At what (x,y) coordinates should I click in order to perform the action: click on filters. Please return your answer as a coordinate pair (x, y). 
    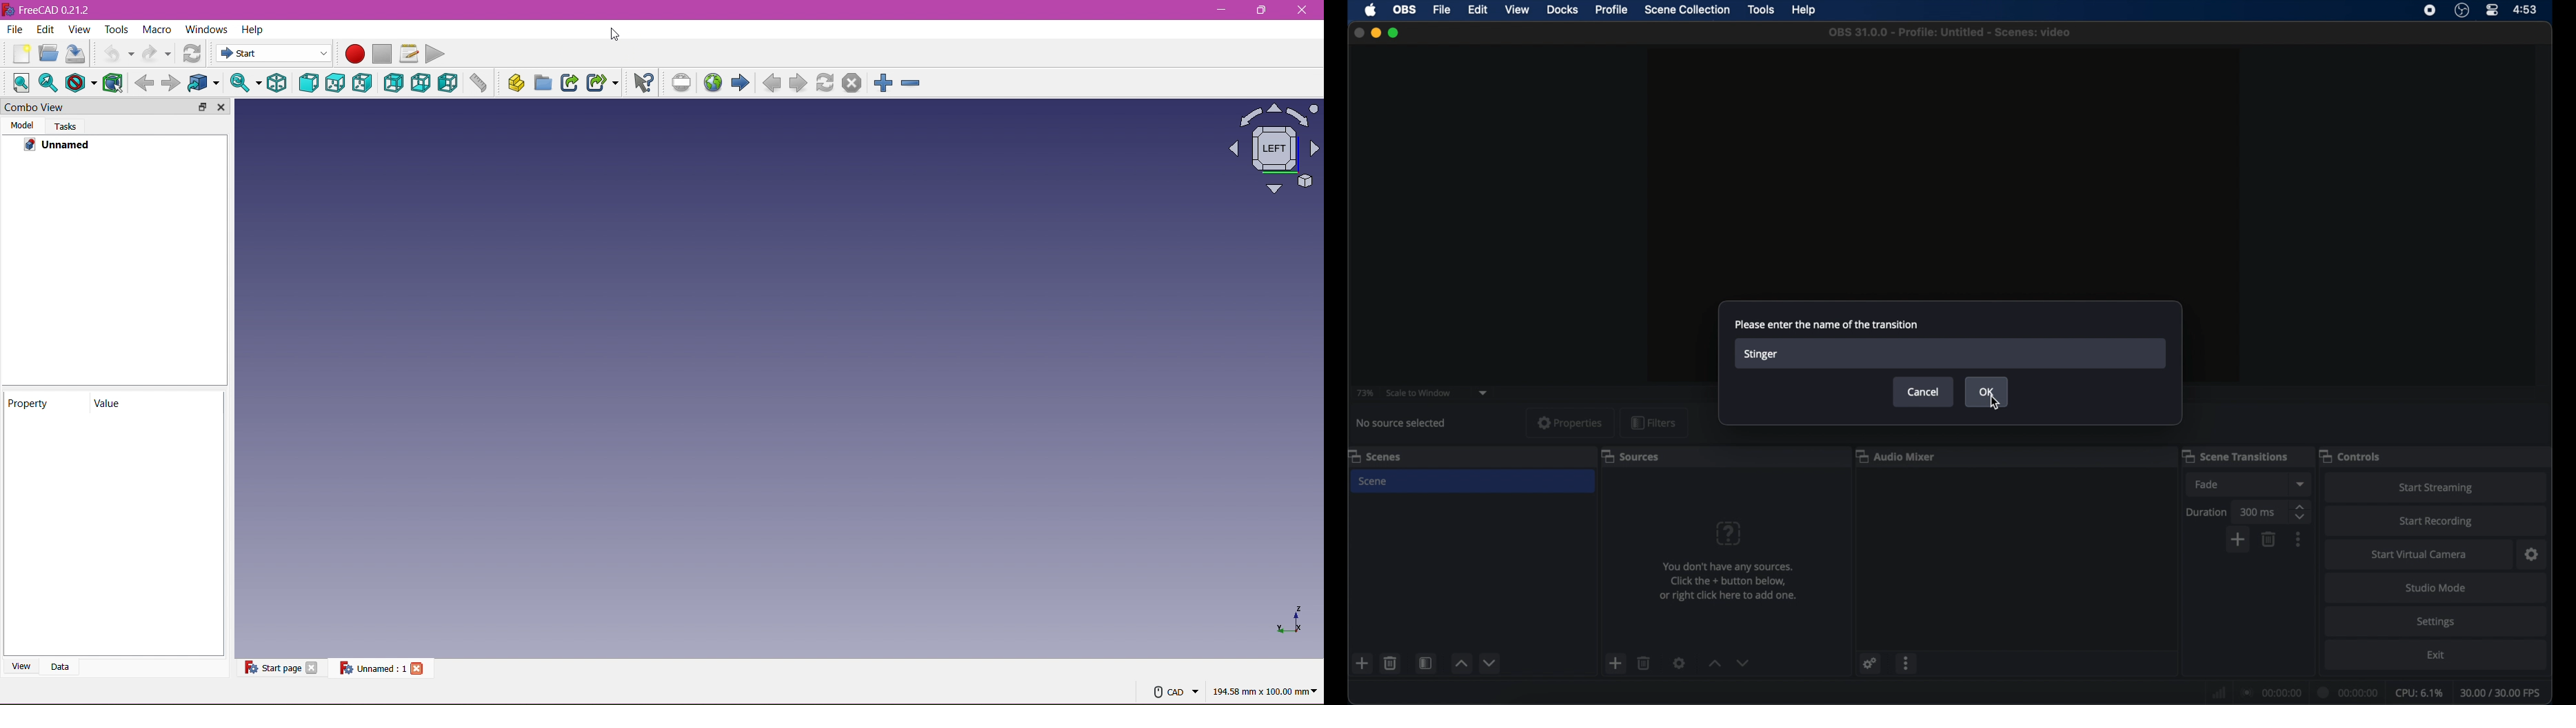
    Looking at the image, I should click on (1654, 422).